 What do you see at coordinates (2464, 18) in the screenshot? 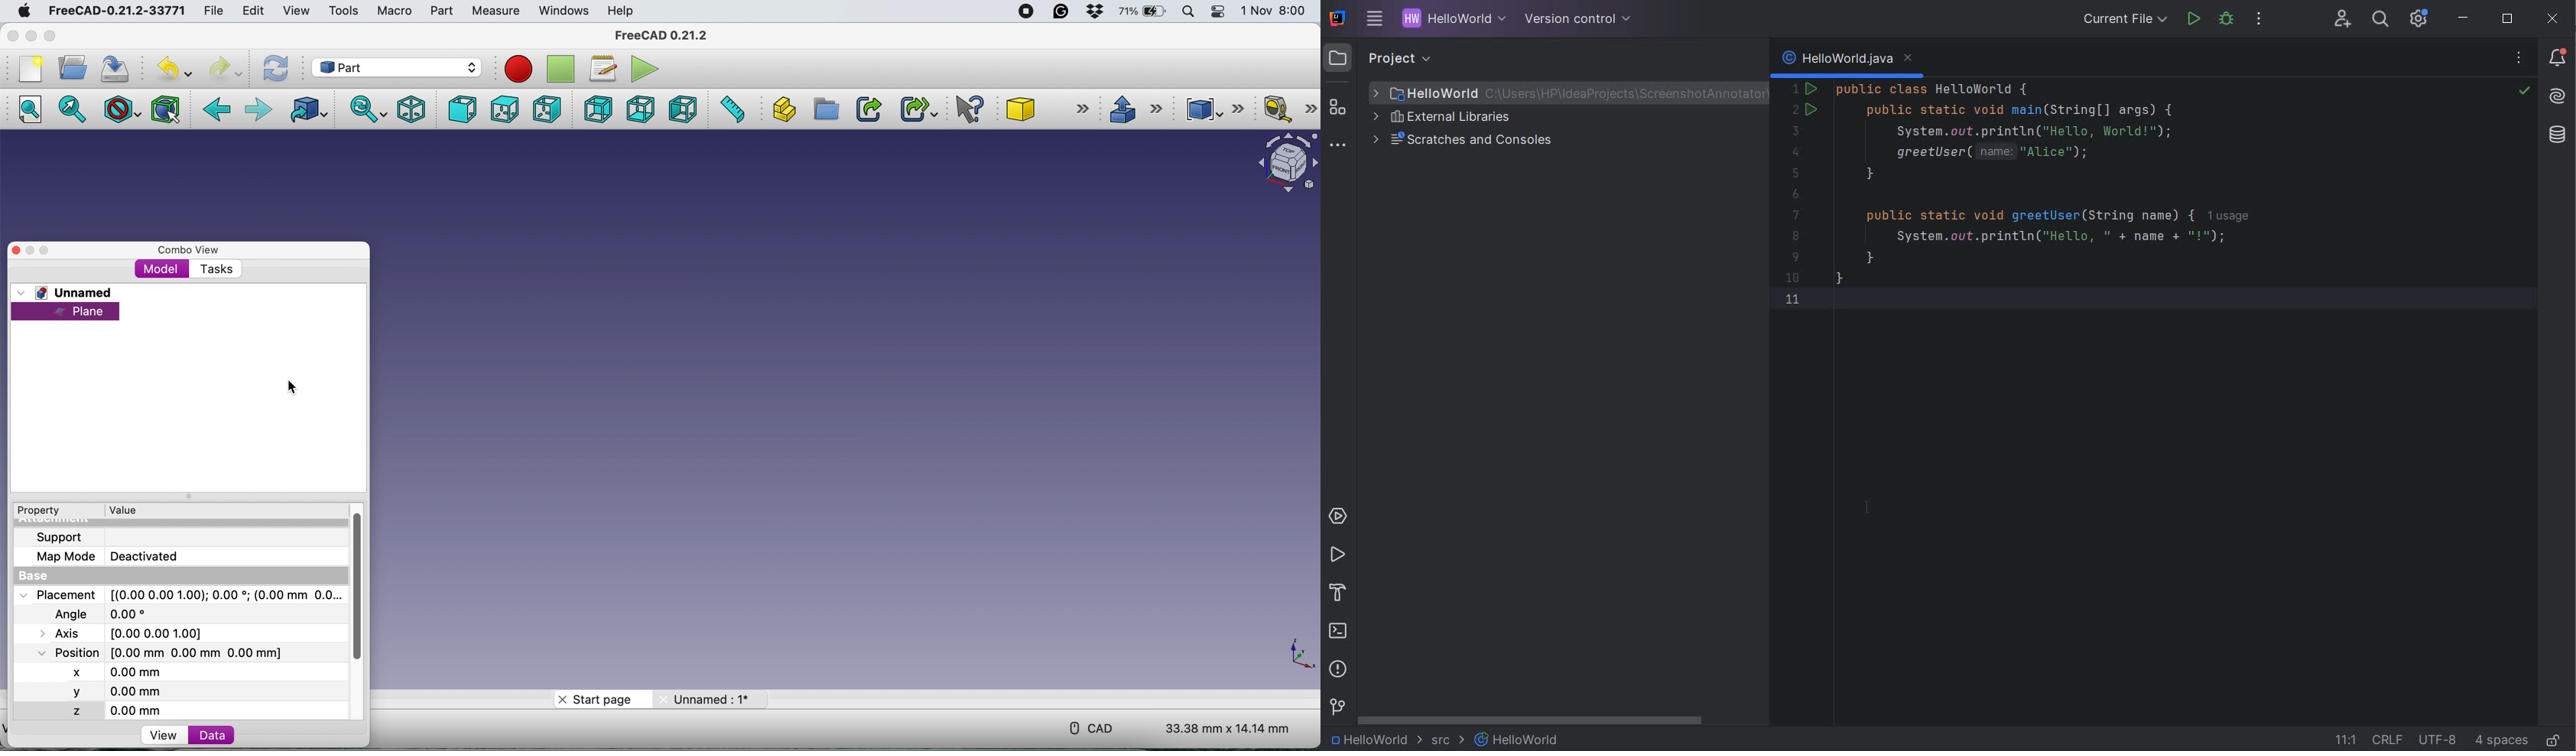
I see `minimize` at bounding box center [2464, 18].